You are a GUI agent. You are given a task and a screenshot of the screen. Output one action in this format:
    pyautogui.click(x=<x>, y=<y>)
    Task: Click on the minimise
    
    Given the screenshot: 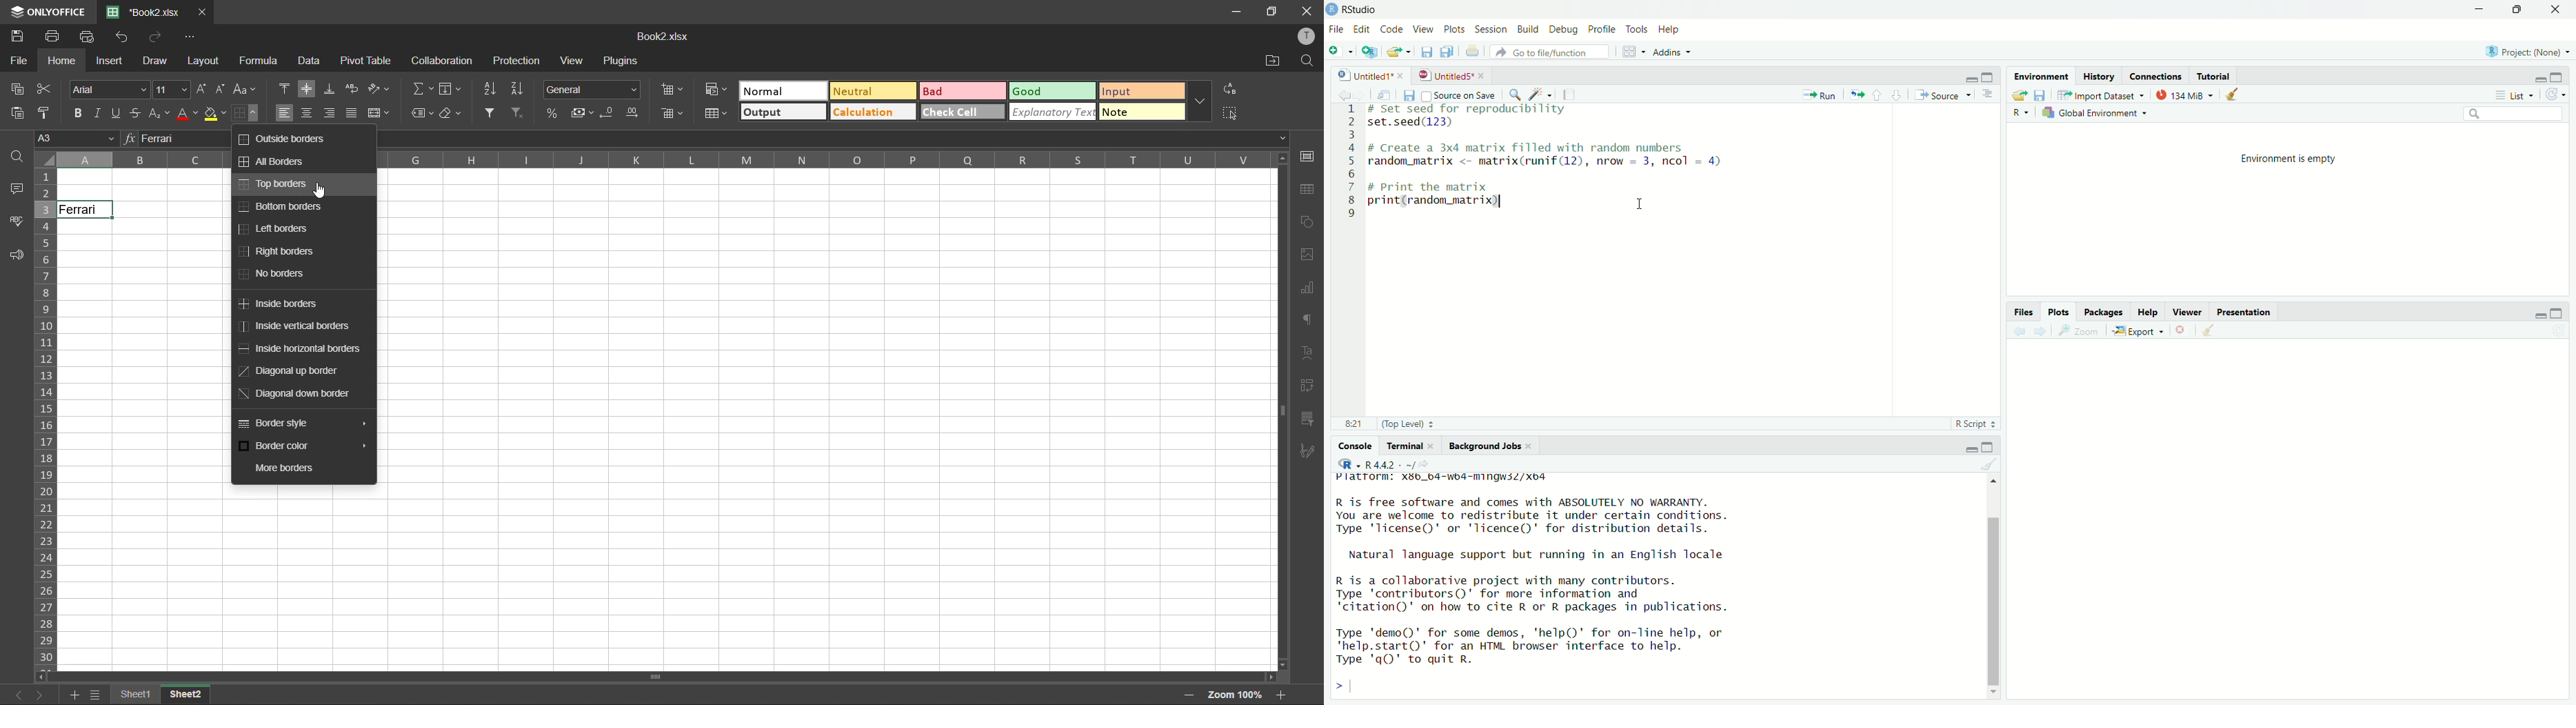 What is the action you would take?
    pyautogui.click(x=1965, y=78)
    